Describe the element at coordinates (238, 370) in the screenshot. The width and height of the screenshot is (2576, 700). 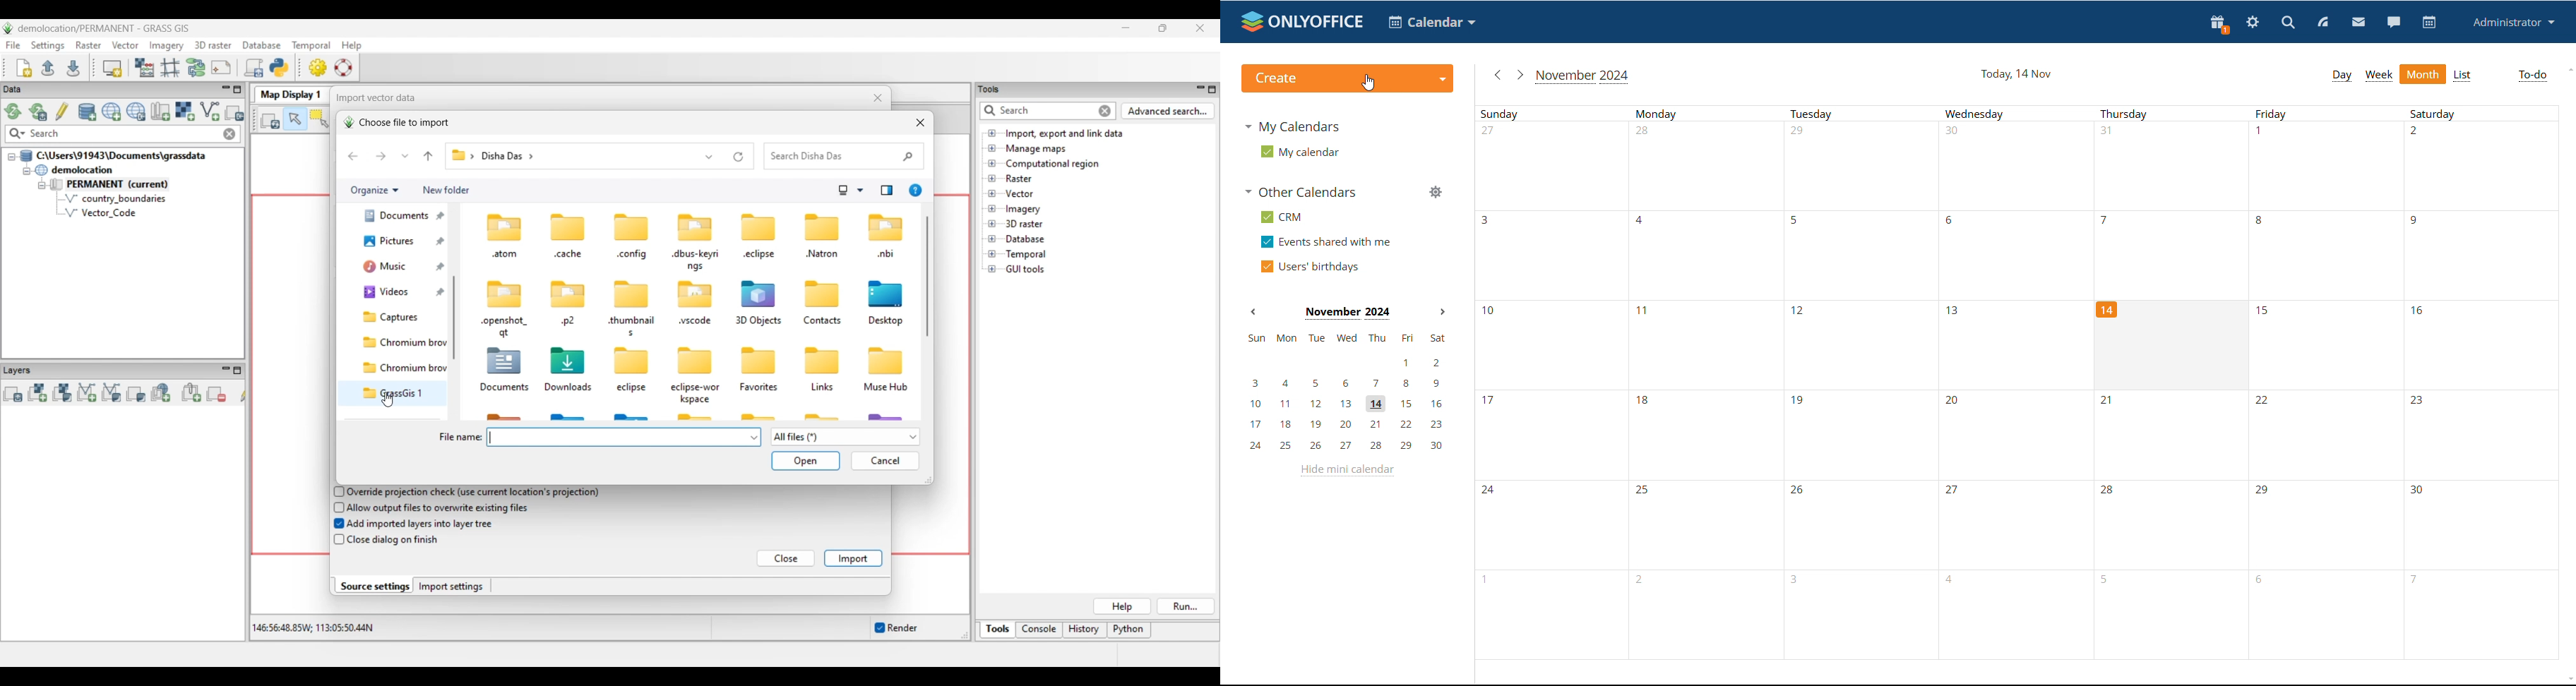
I see `Maximize Layers panel` at that location.